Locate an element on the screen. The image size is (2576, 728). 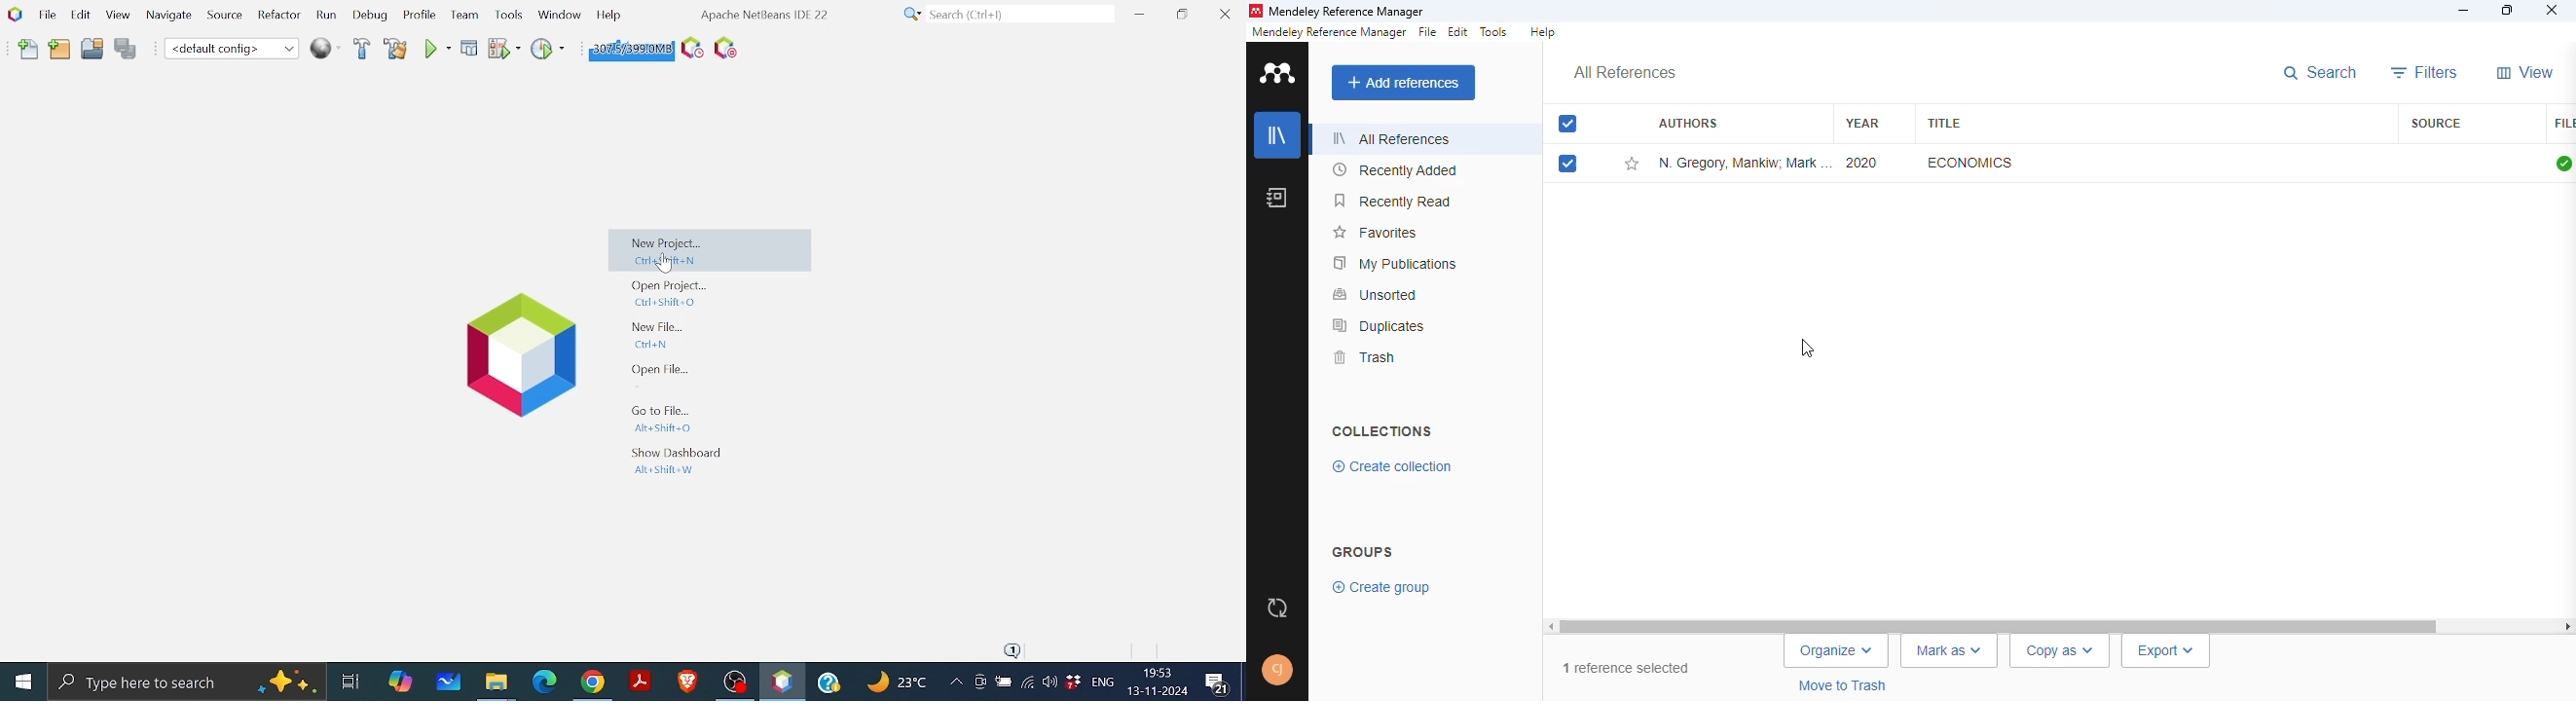
recently added is located at coordinates (1397, 170).